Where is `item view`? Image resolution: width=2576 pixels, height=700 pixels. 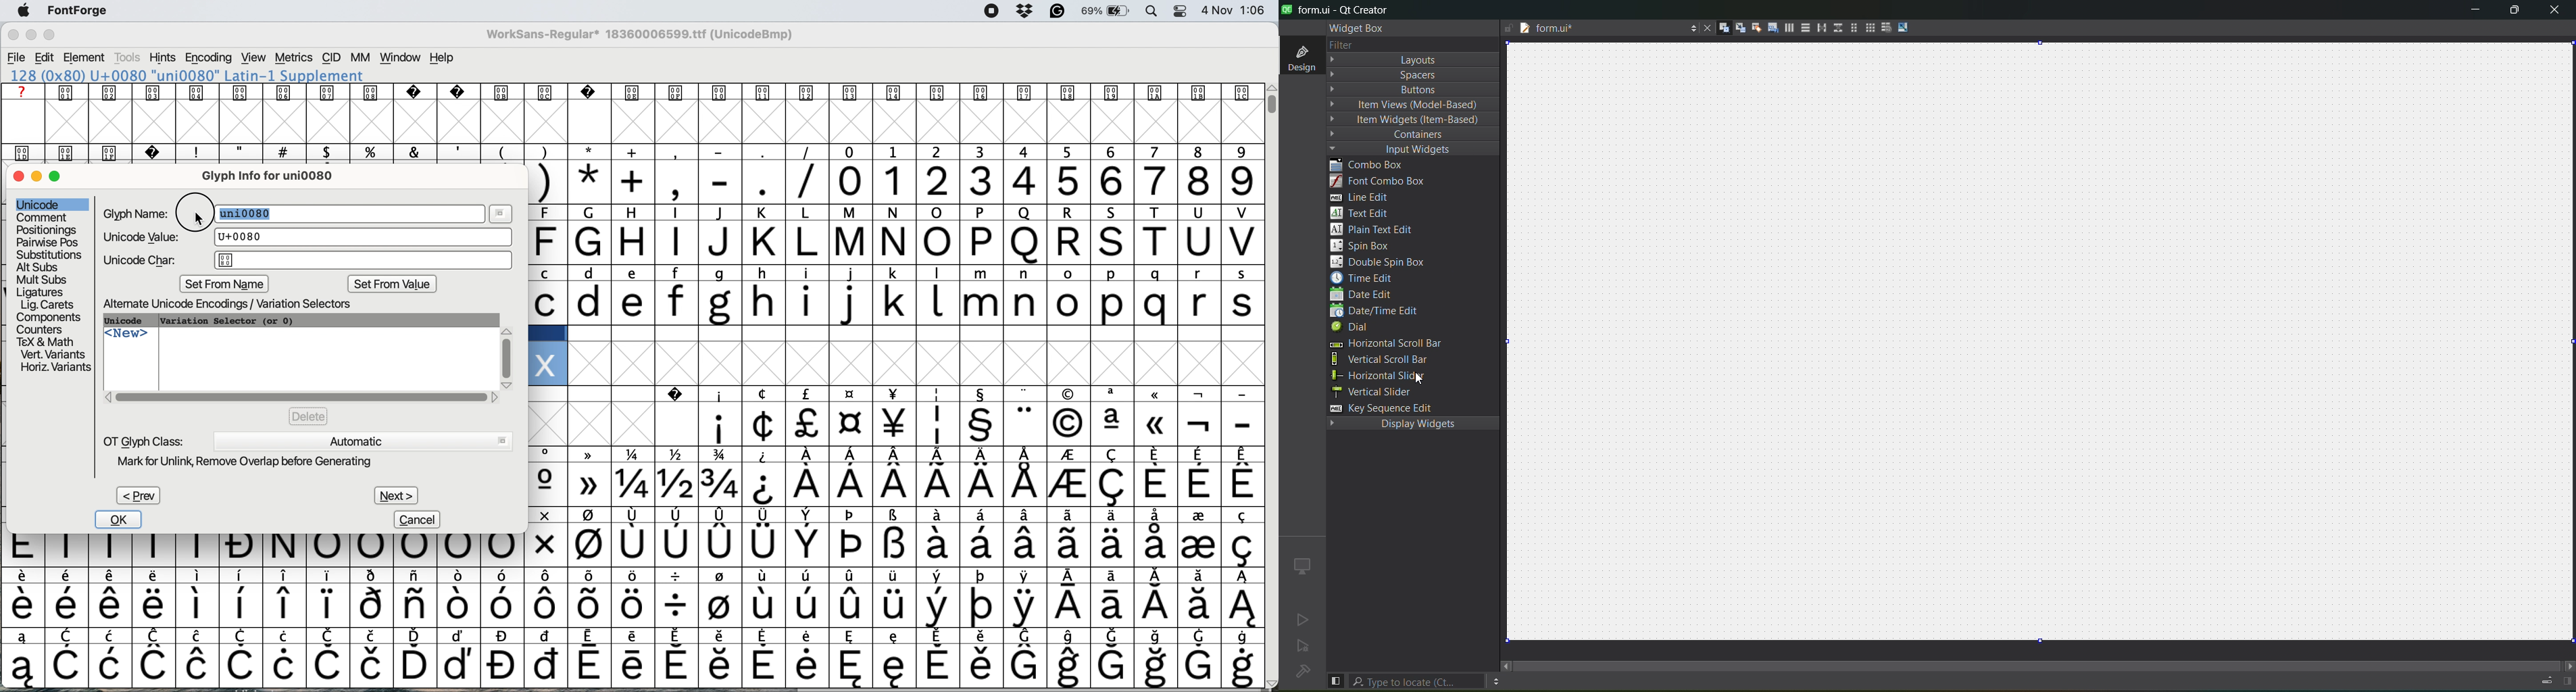 item view is located at coordinates (1407, 105).